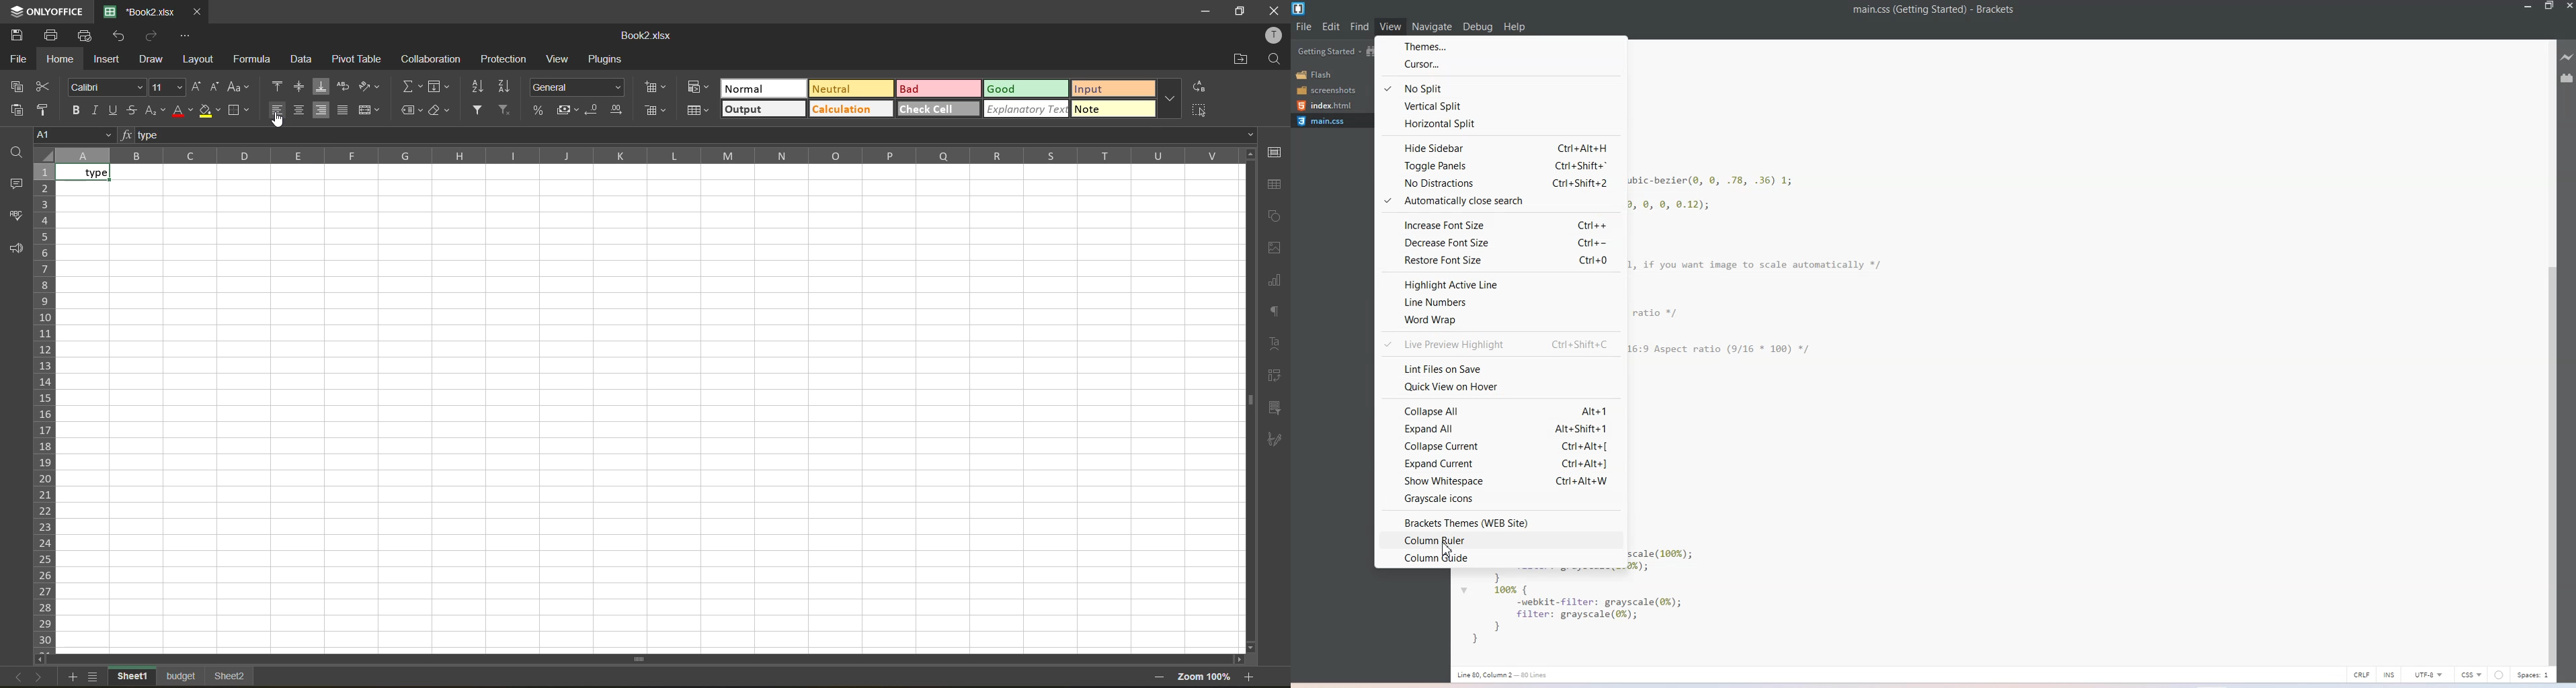  What do you see at coordinates (1478, 27) in the screenshot?
I see `Debug` at bounding box center [1478, 27].